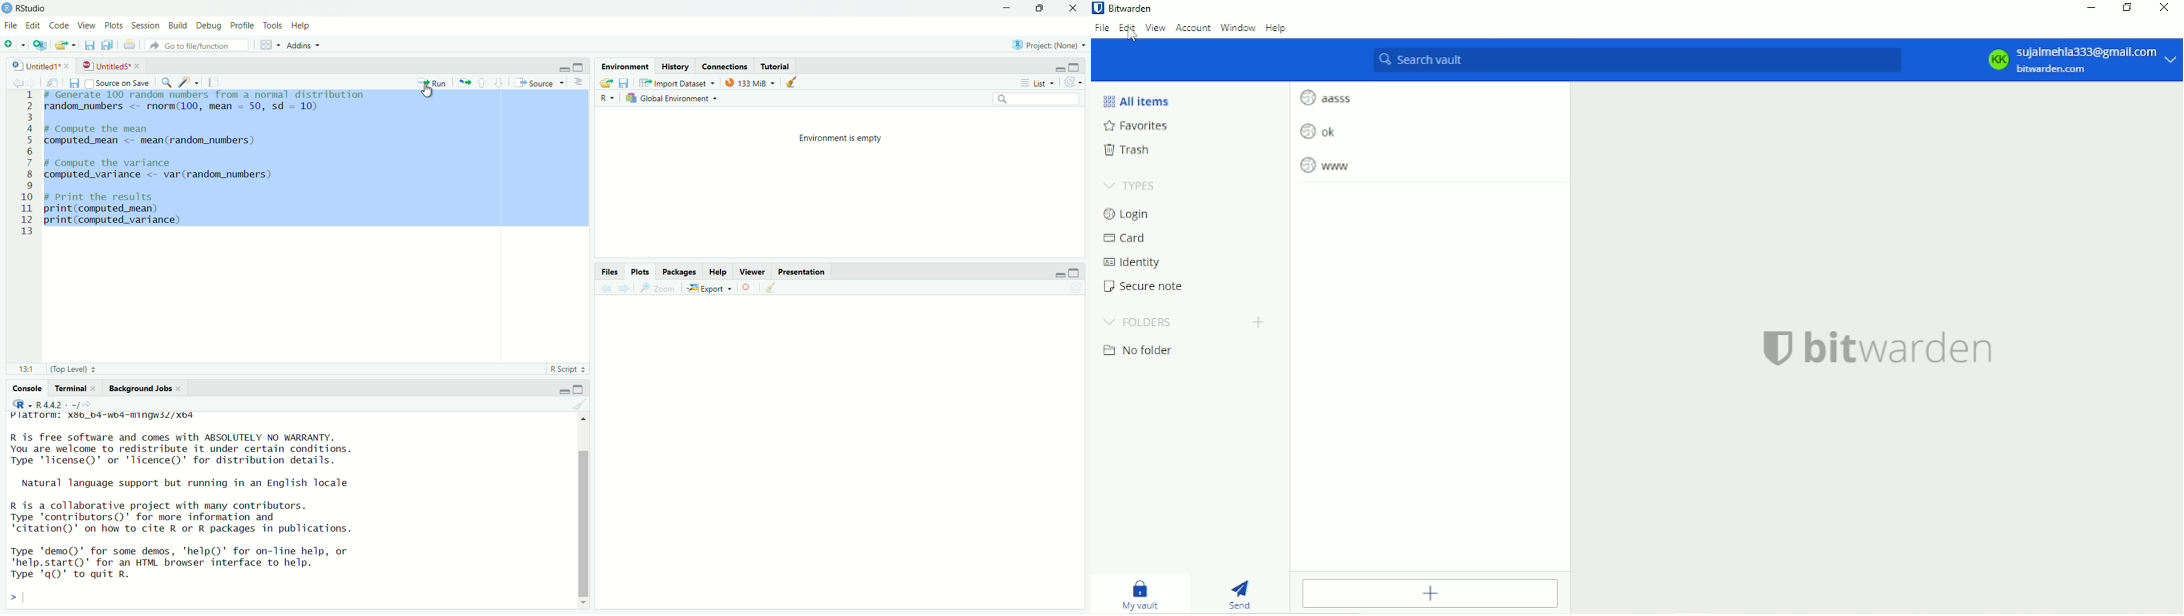 The width and height of the screenshot is (2184, 616). I want to click on www, so click(1326, 165).